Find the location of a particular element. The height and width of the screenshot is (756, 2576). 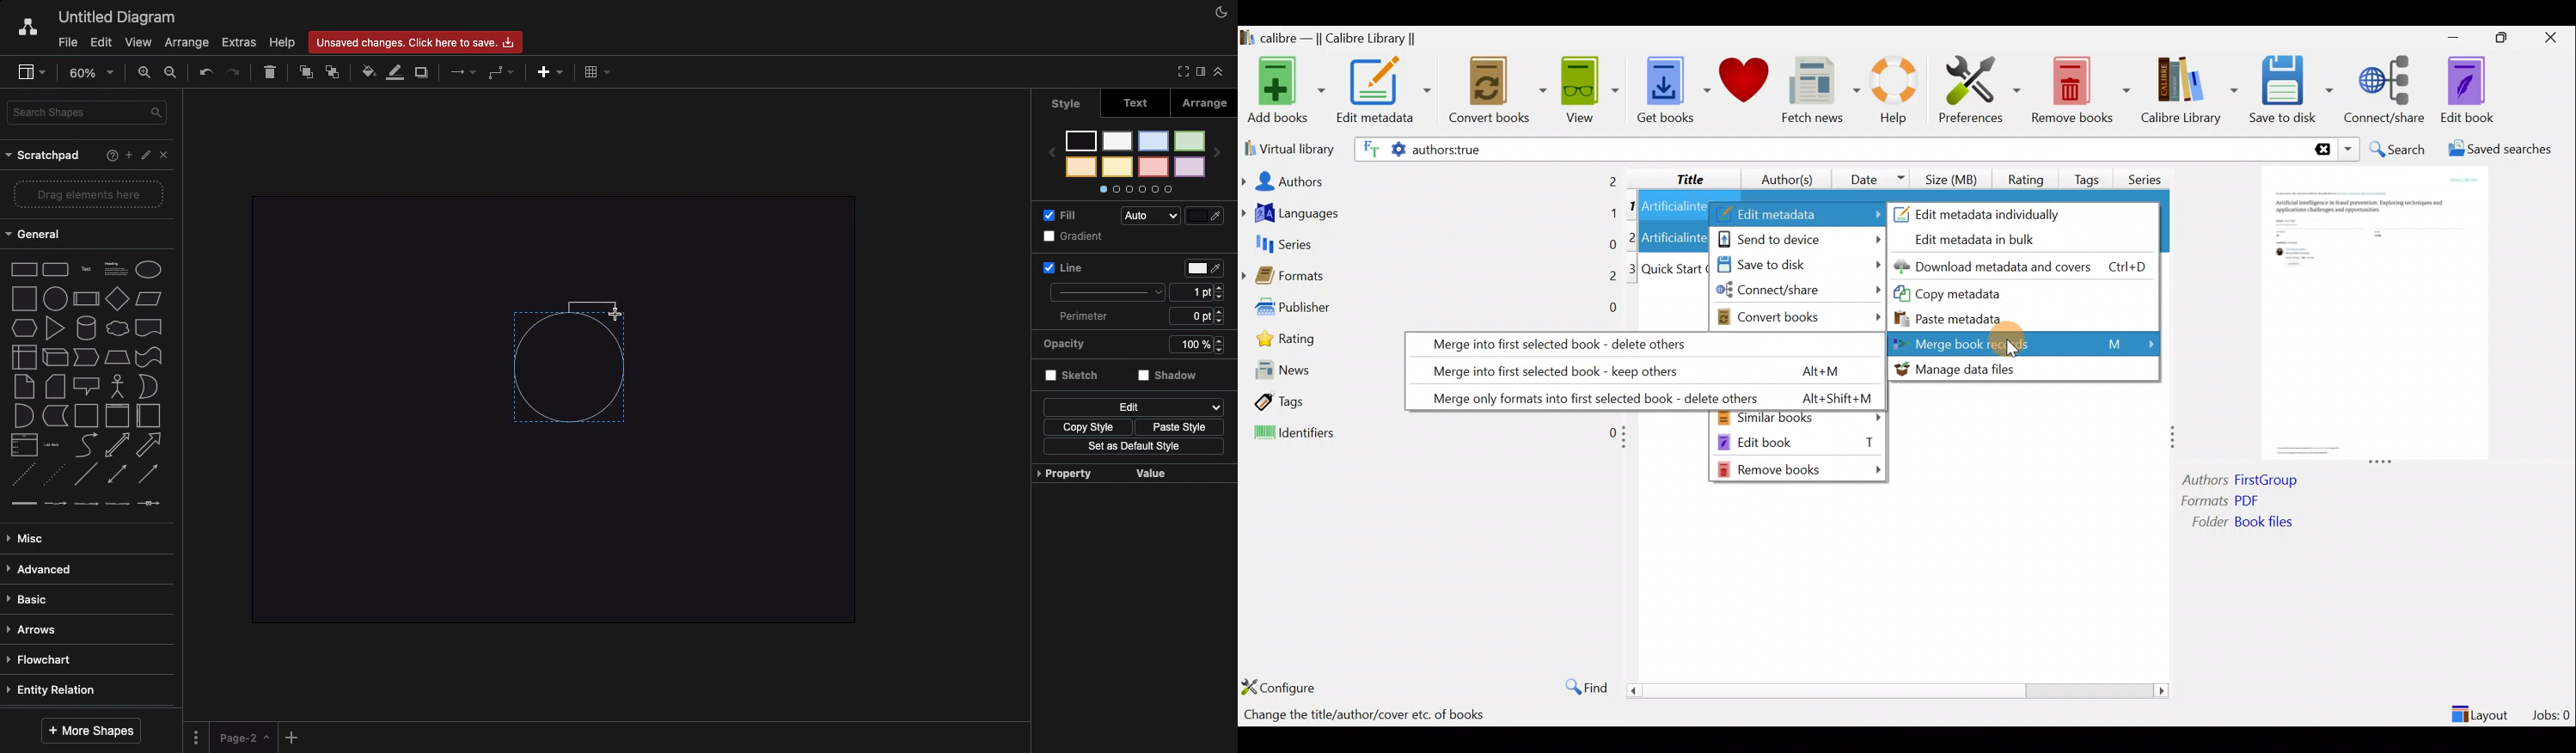

Edit book is located at coordinates (2465, 91).